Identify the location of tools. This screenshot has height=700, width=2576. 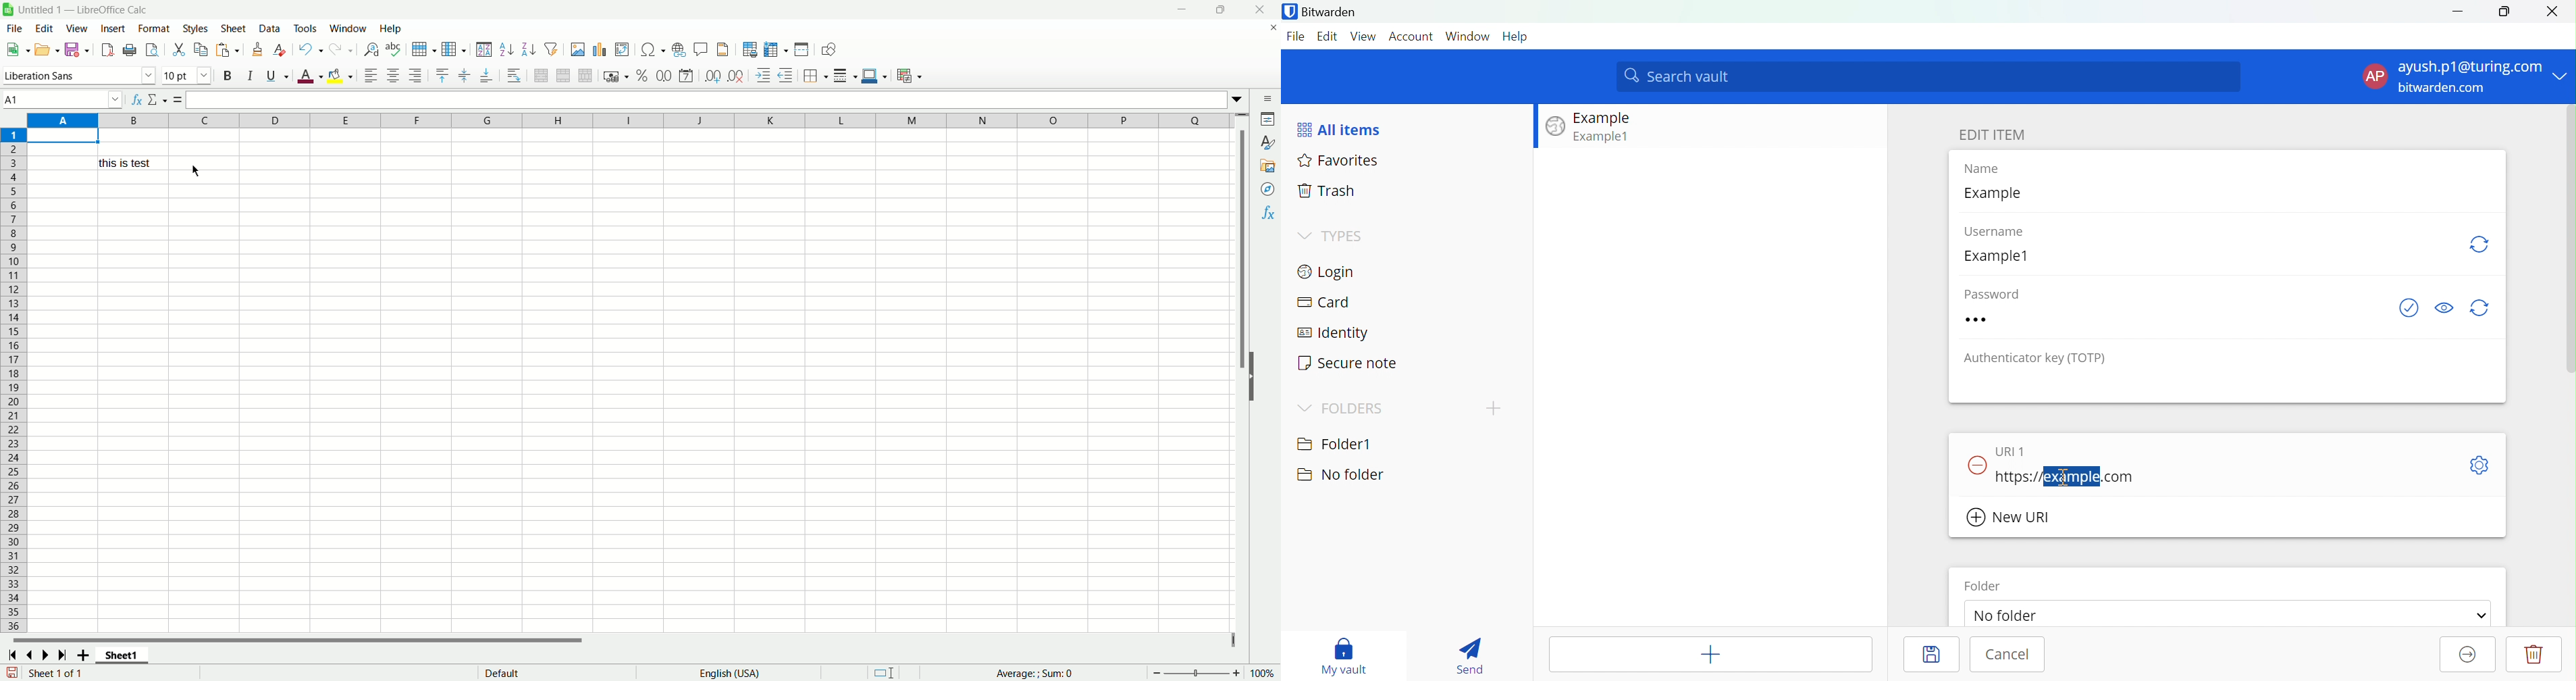
(306, 29).